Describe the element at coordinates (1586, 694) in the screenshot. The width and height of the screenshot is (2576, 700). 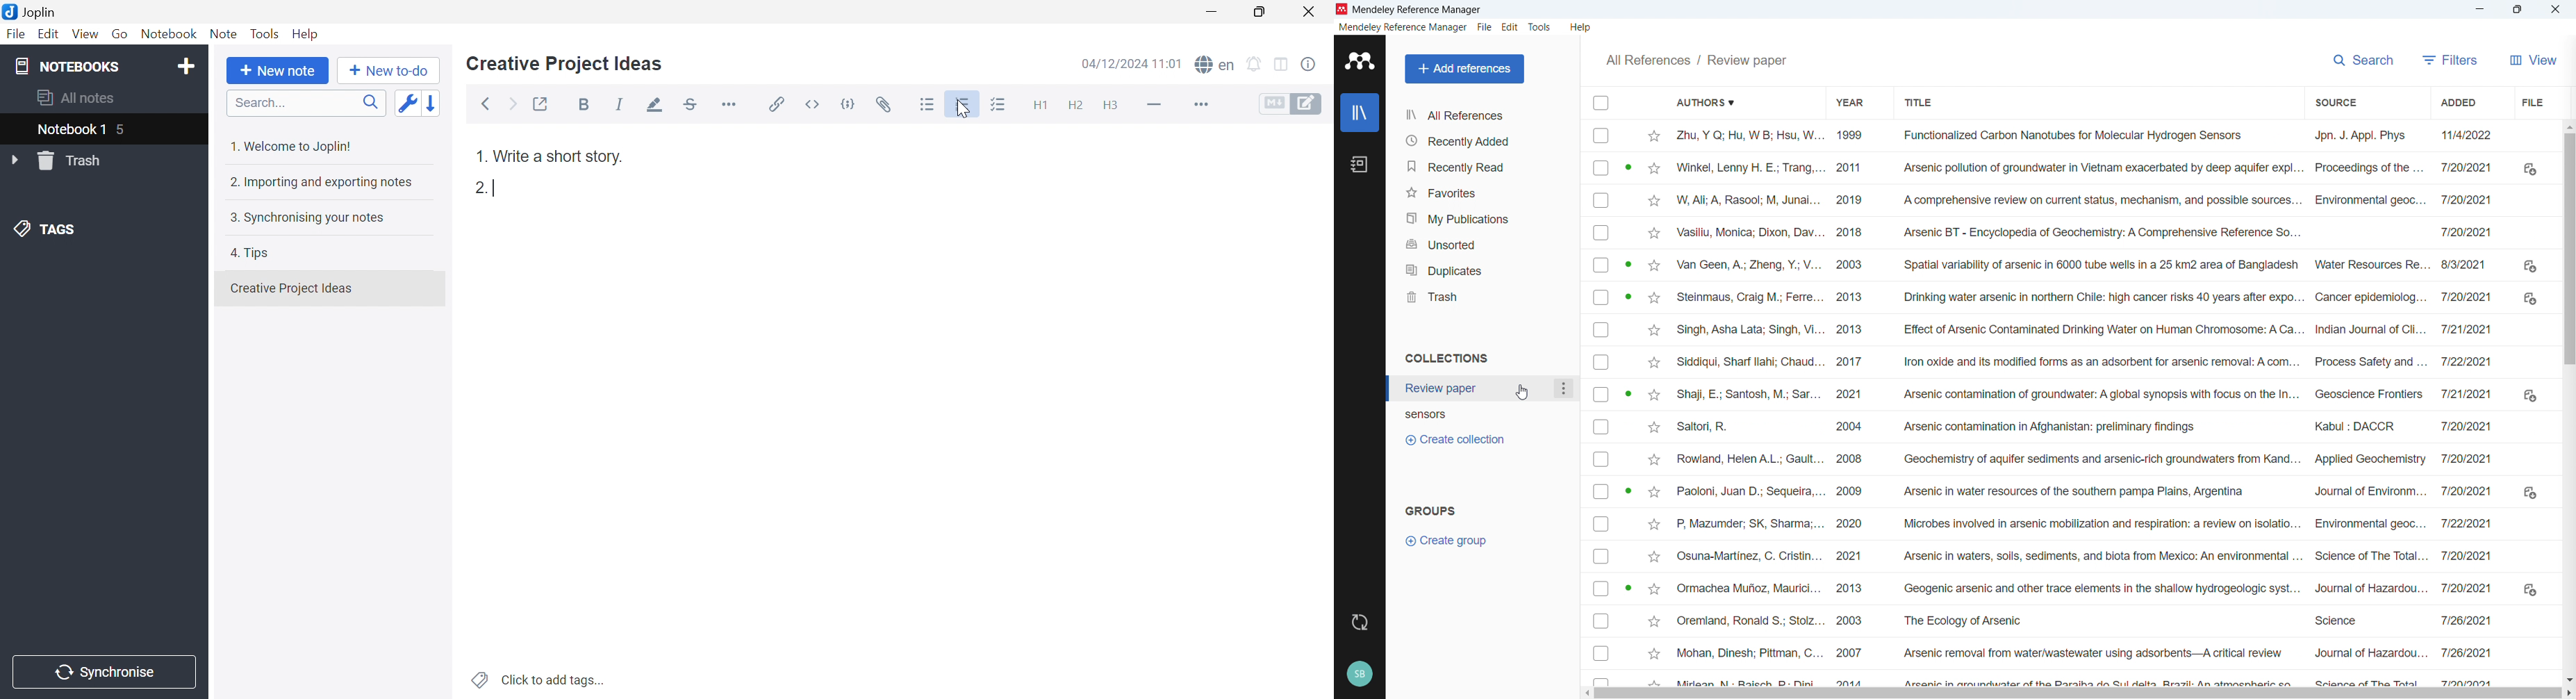
I see `Scroll left ` at that location.